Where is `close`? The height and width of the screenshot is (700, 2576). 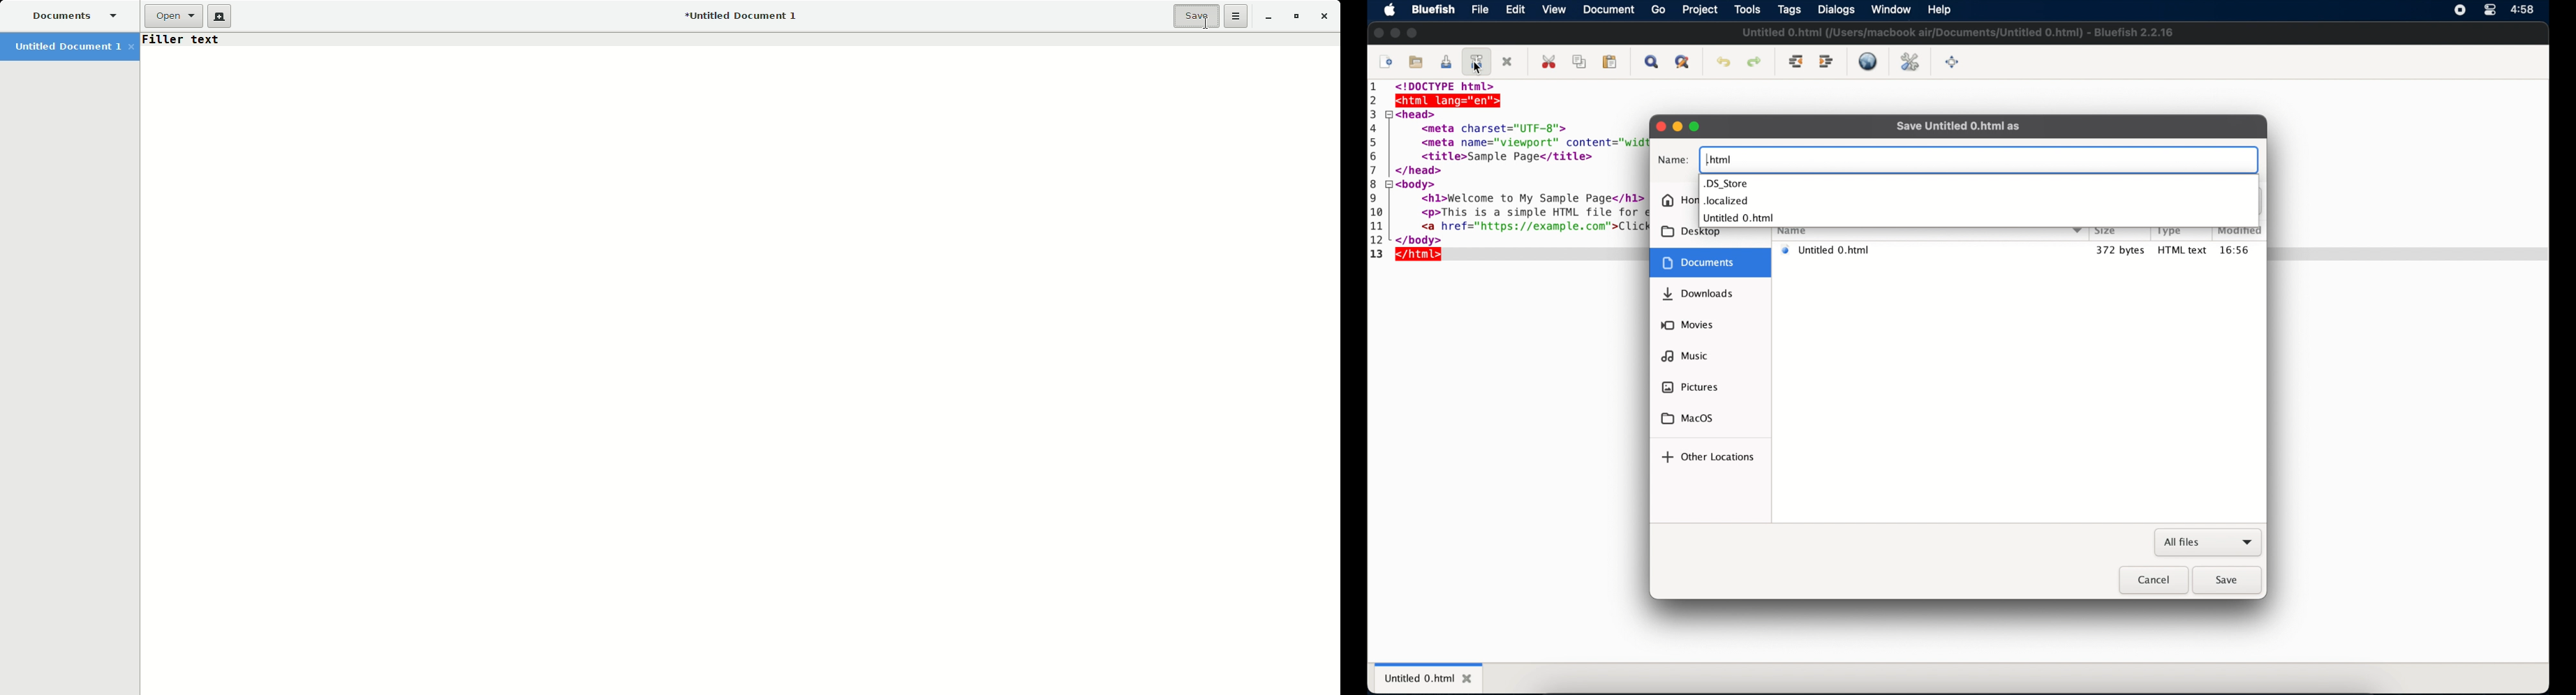 close is located at coordinates (1378, 33).